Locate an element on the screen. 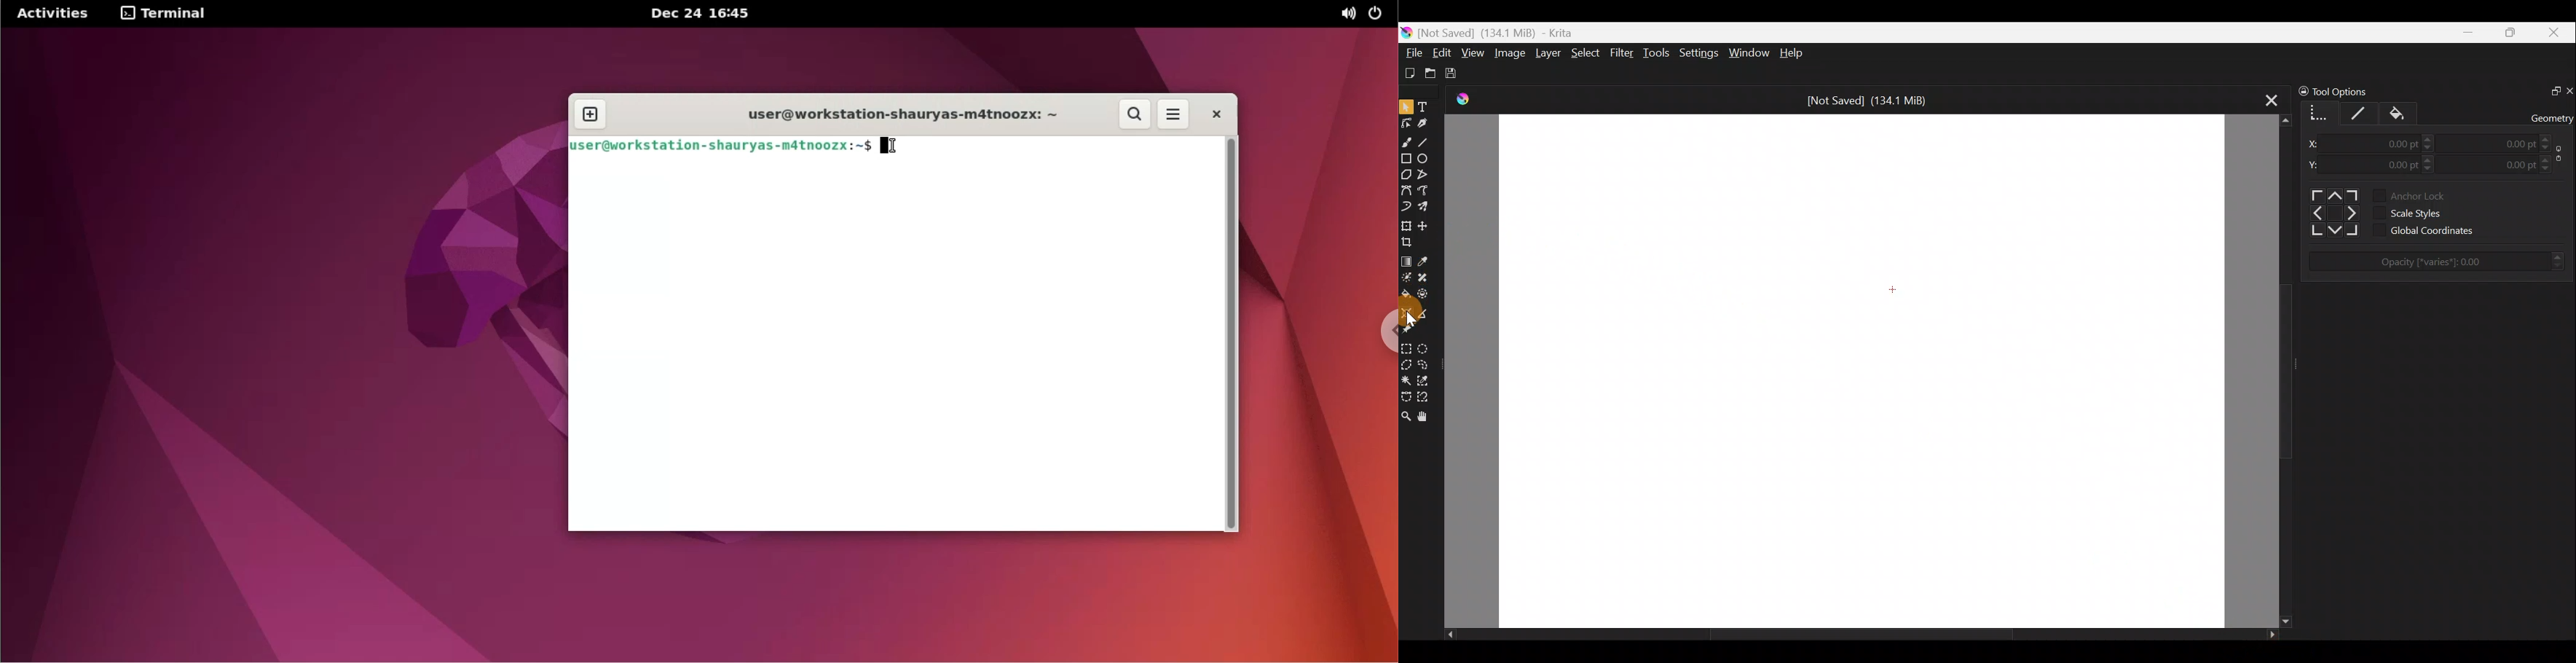 Image resolution: width=2576 pixels, height=672 pixels. Edit is located at coordinates (1443, 53).